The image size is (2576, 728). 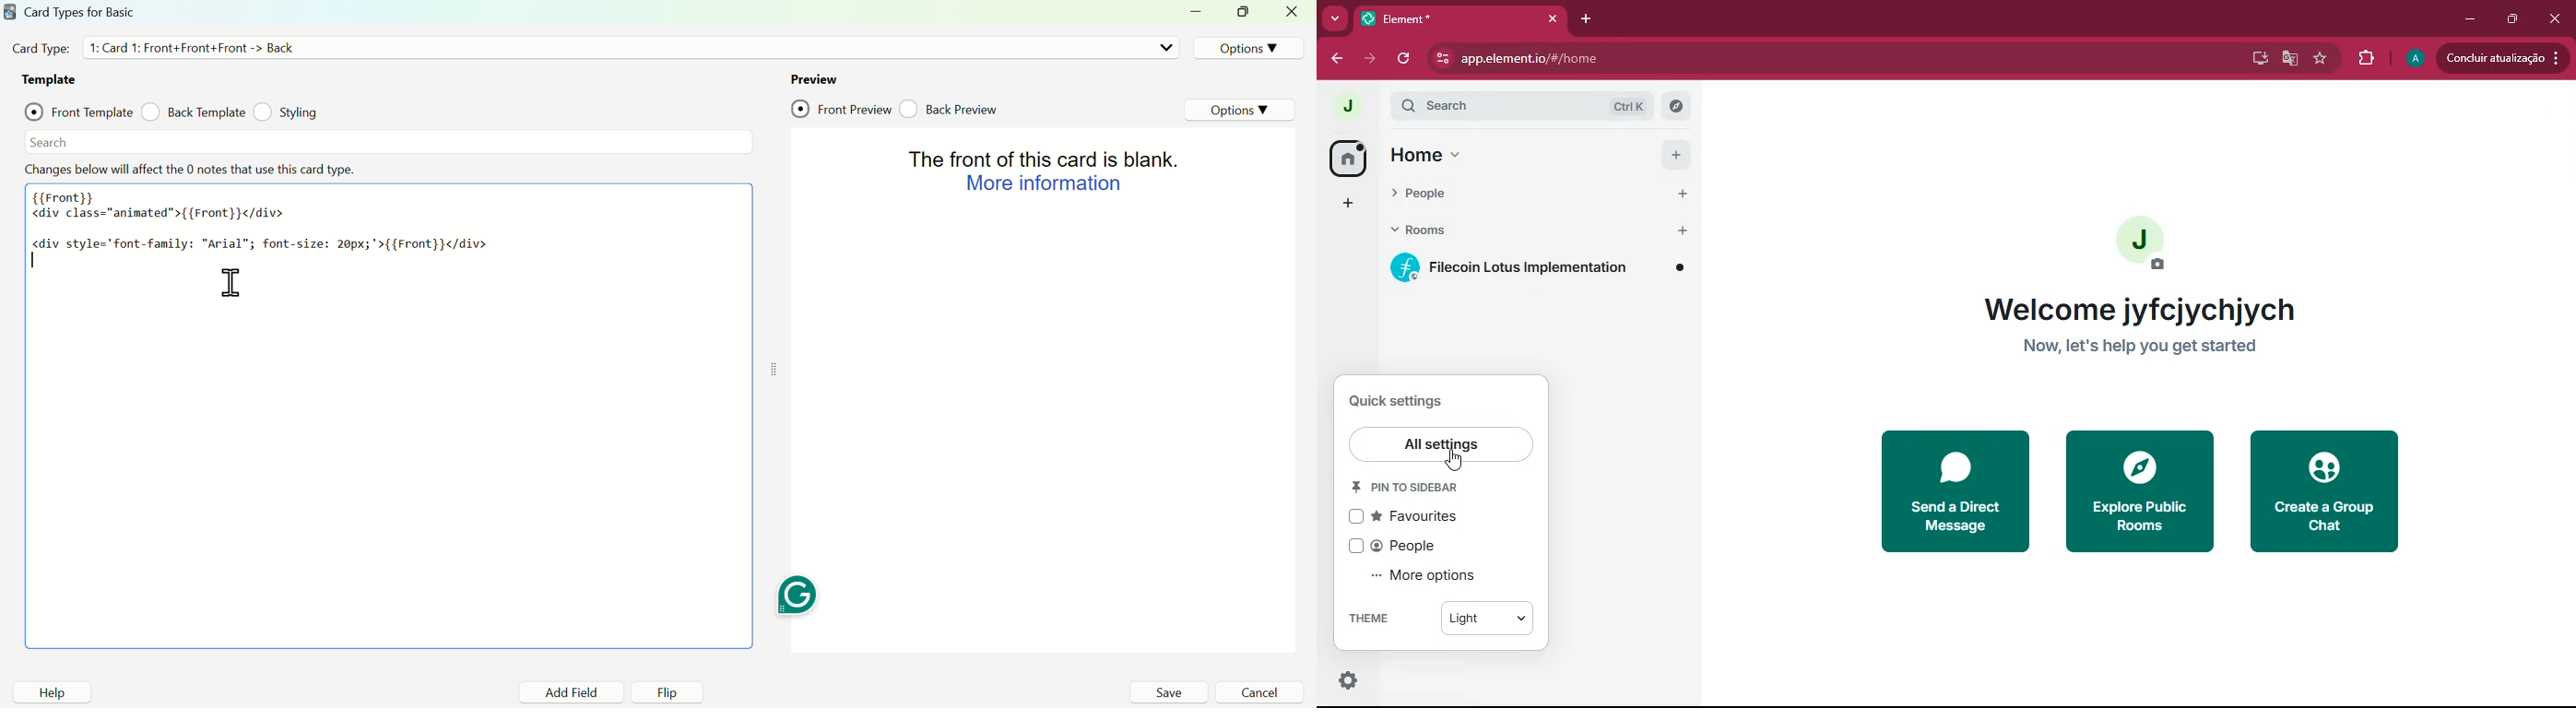 What do you see at coordinates (1402, 400) in the screenshot?
I see `quick settings` at bounding box center [1402, 400].